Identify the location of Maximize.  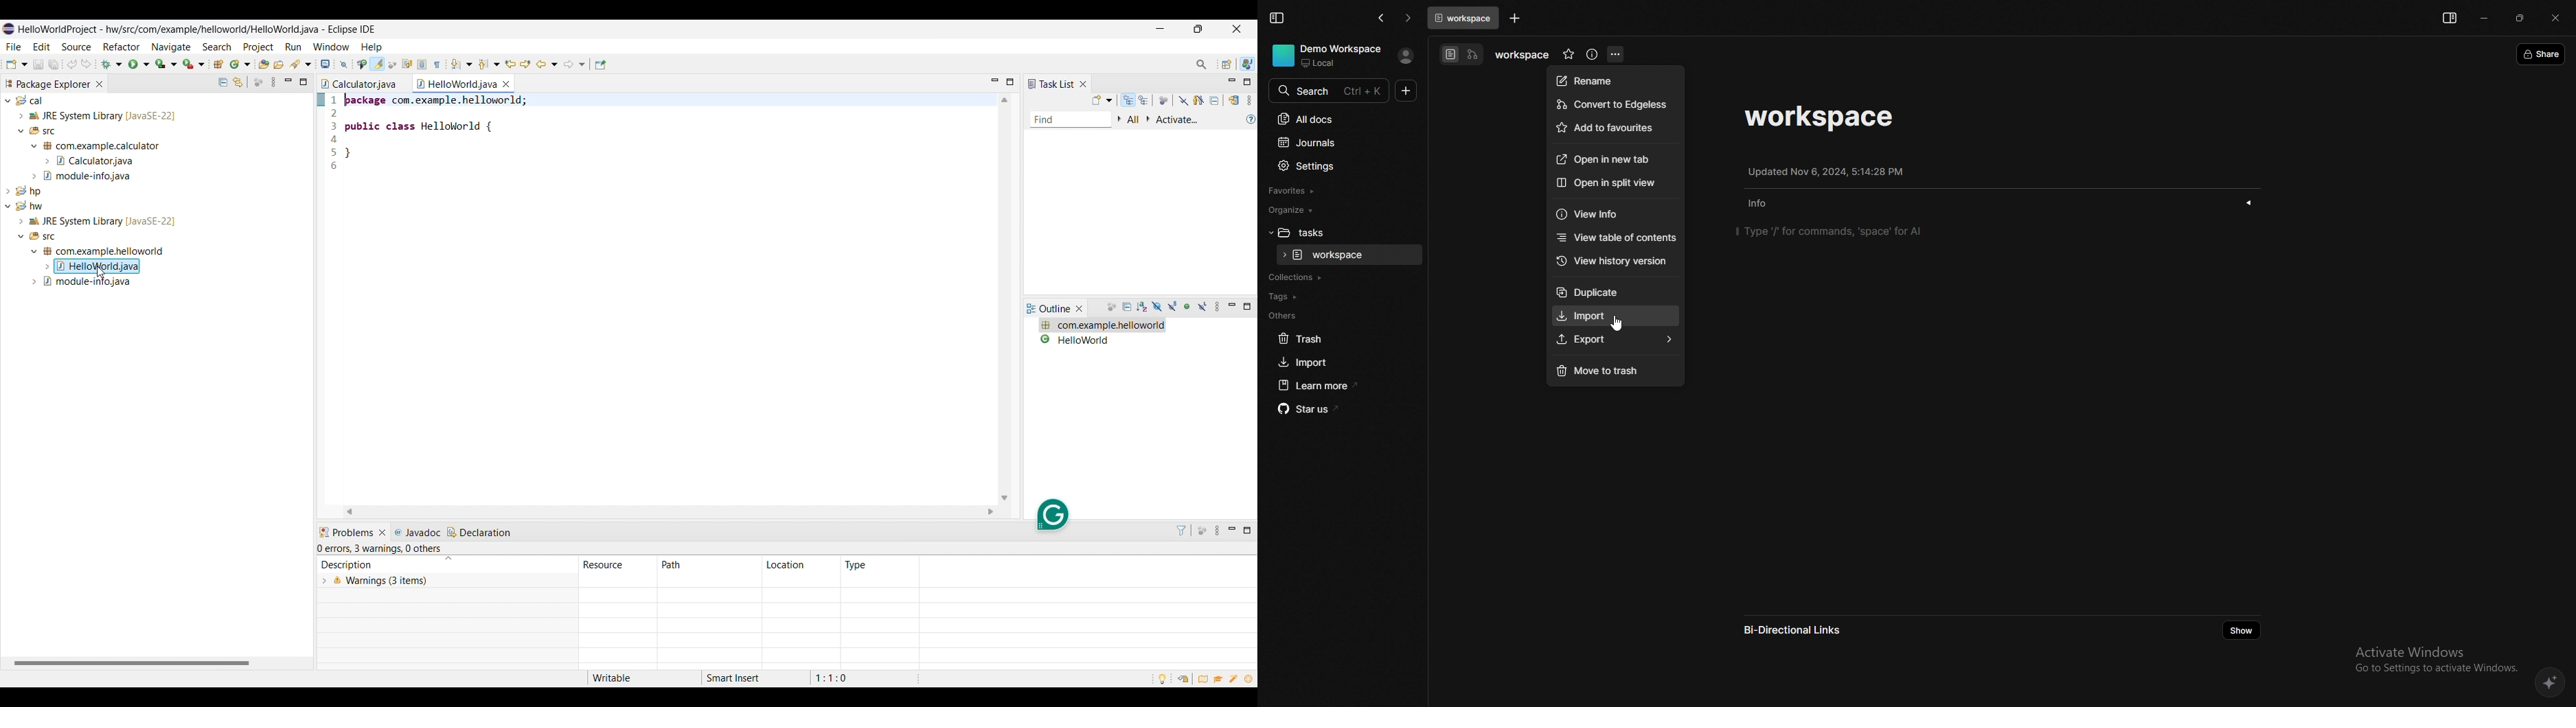
(1010, 82).